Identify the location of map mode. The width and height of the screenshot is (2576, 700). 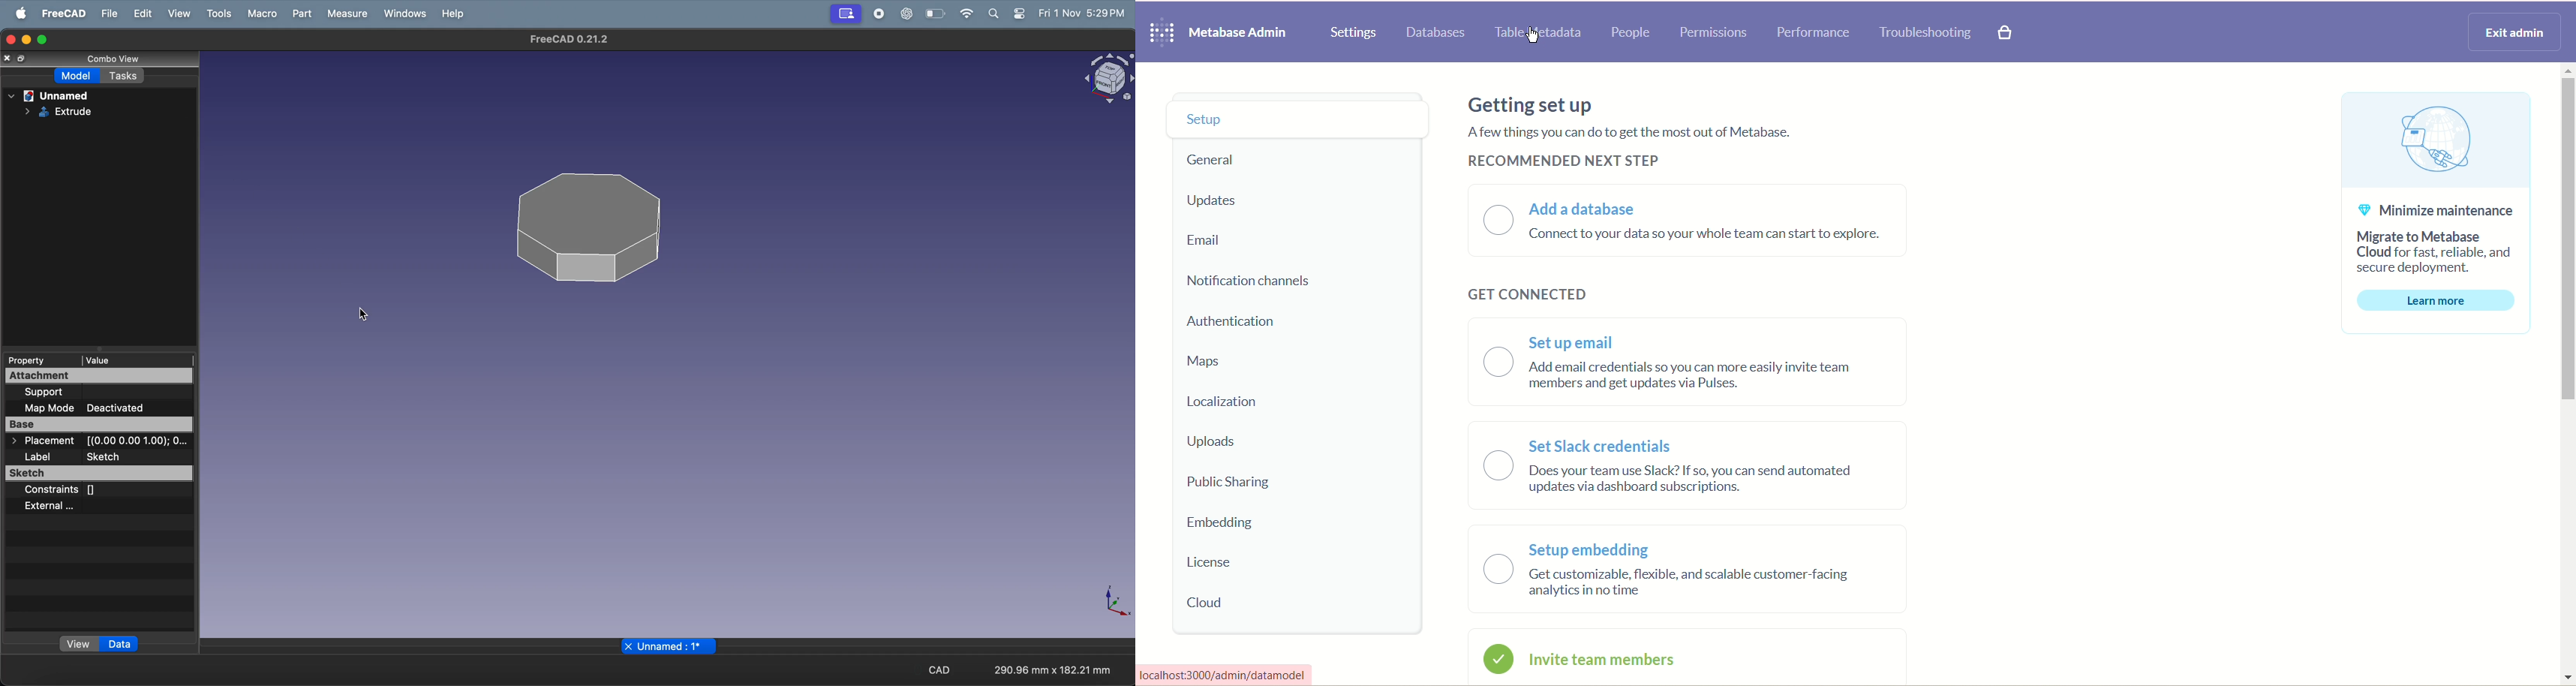
(48, 410).